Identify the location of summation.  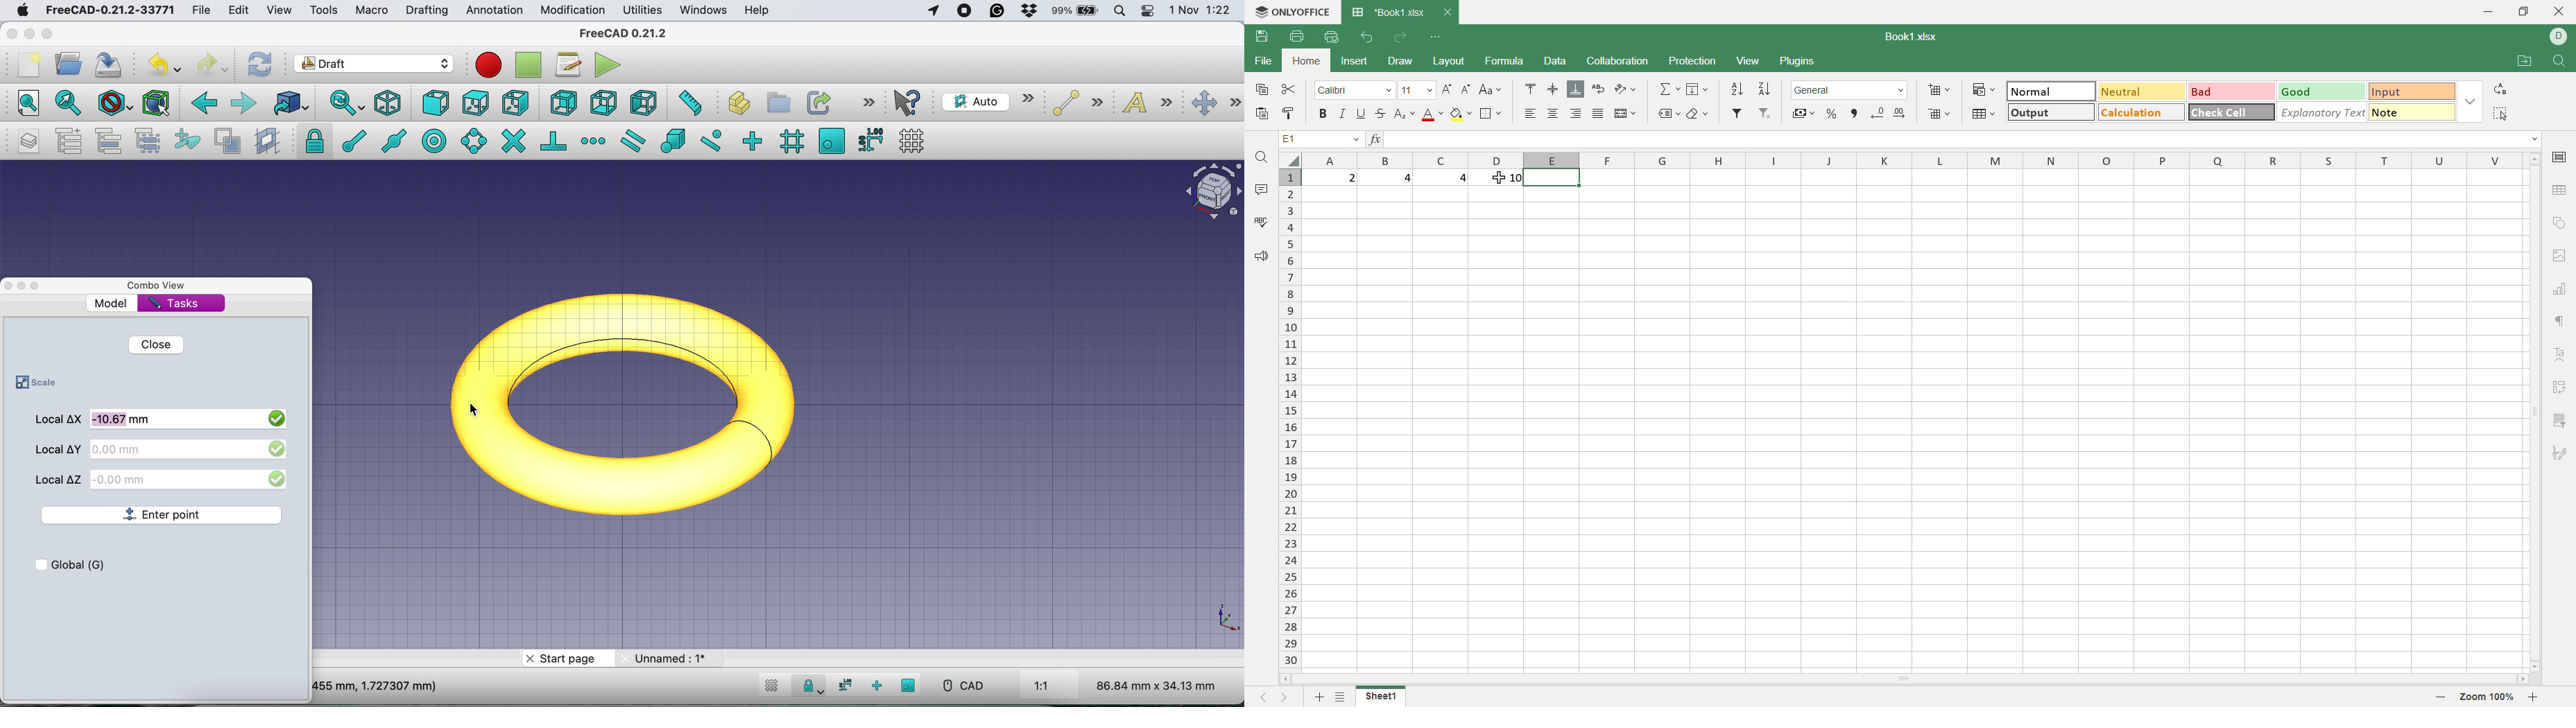
(1667, 89).